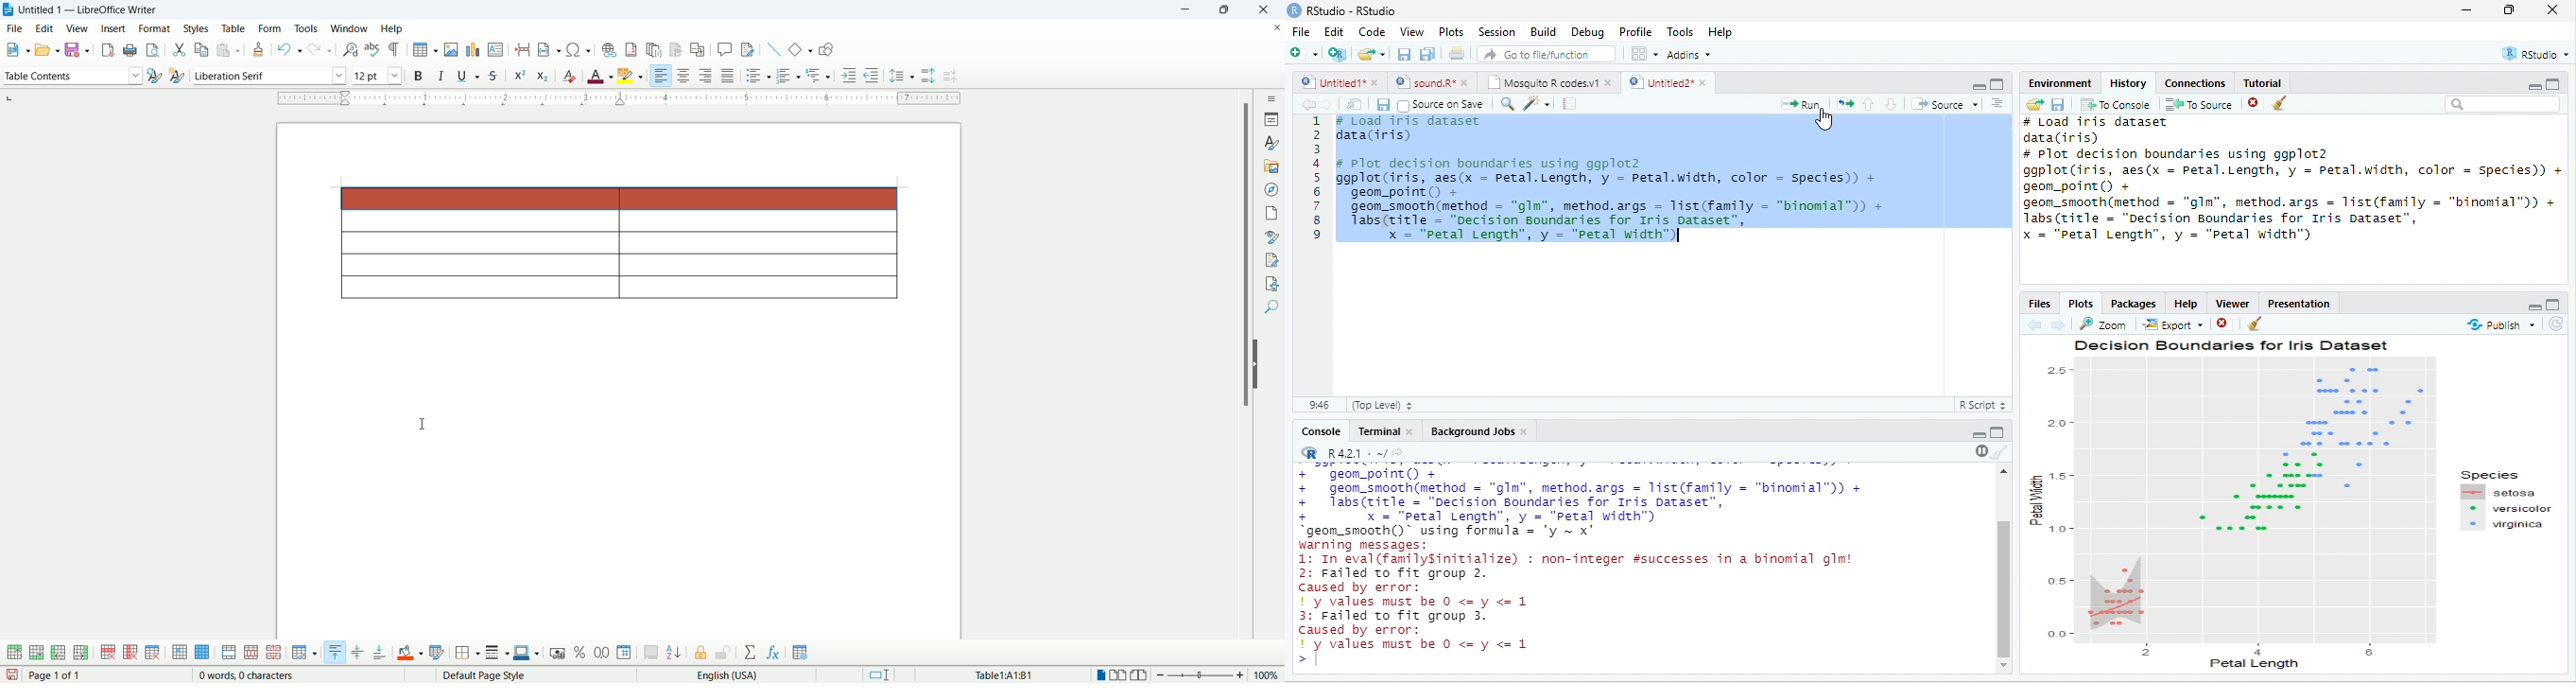  I want to click on warning messages:

1: In eval(familySinitialize) : non-integer #successes in a binomial glm!
2: Failed to fit group 2.

Caused by error:

I y values must be 0 <= y <= 1

3: Failed to fit group 3.

Caused by error:

Iy values must be 0 <= y <= 1, so click(1582, 596).